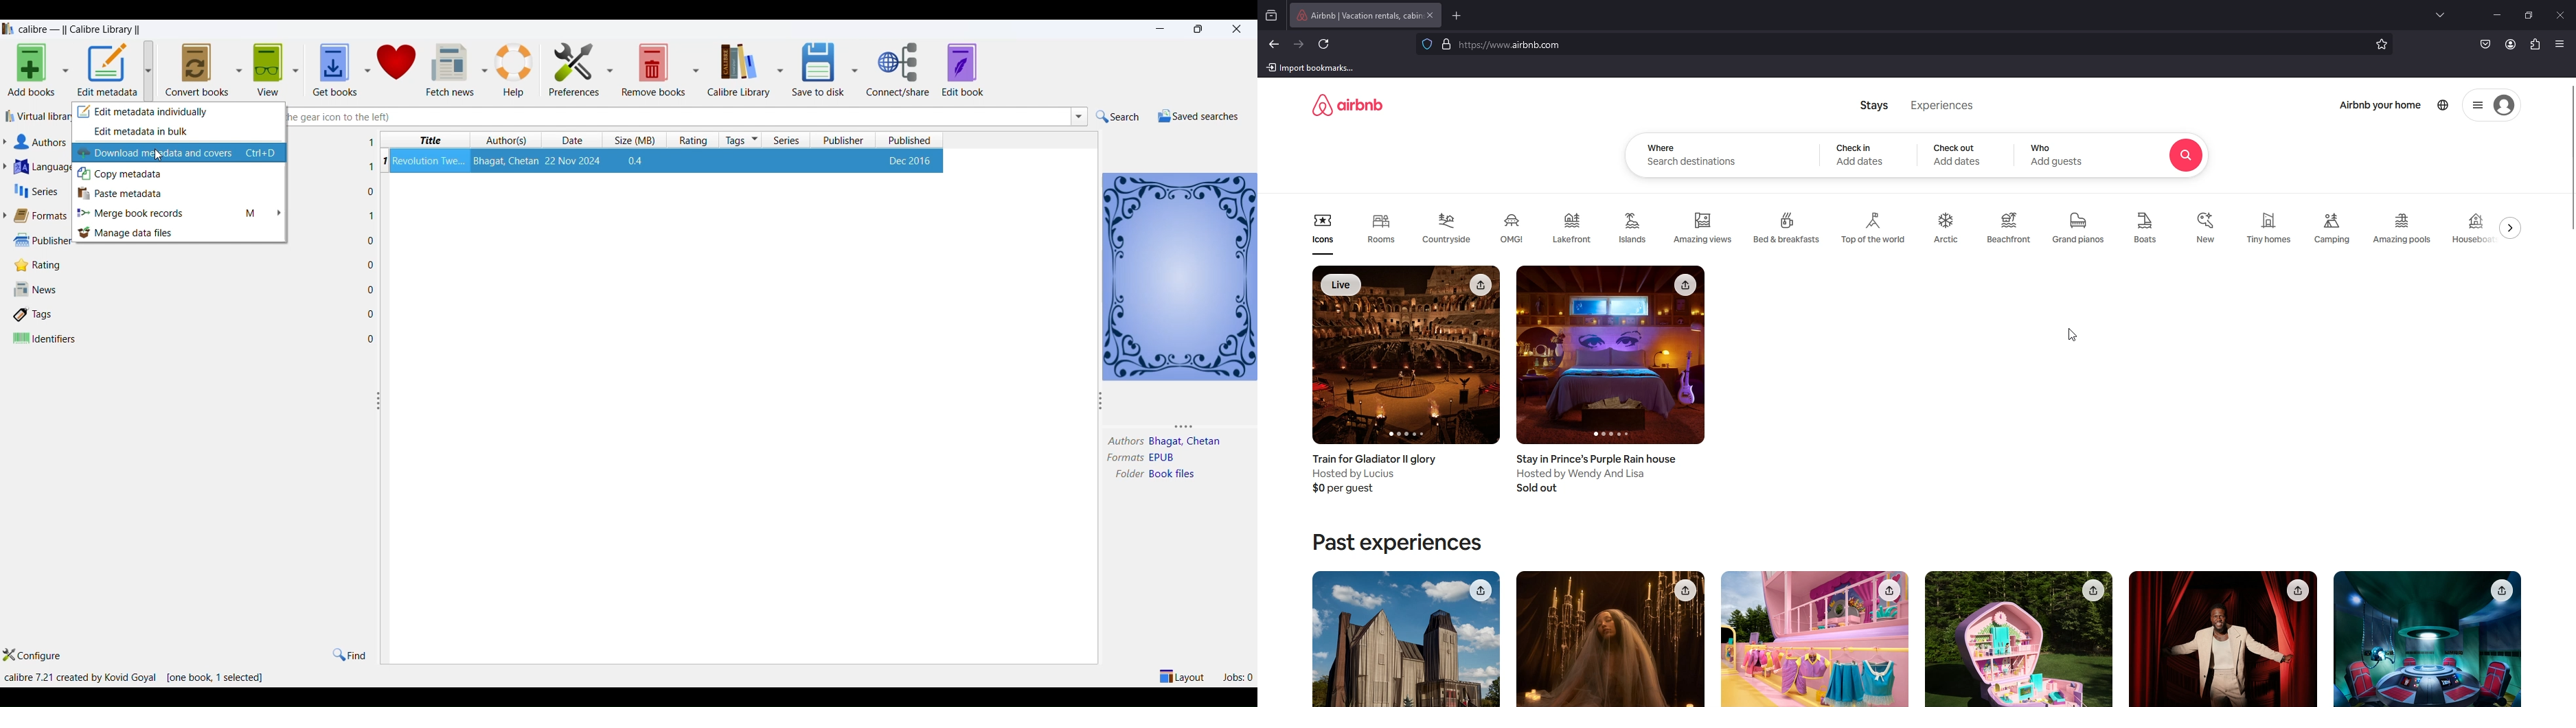 The image size is (2576, 728). I want to click on donate to calibre, so click(400, 65).